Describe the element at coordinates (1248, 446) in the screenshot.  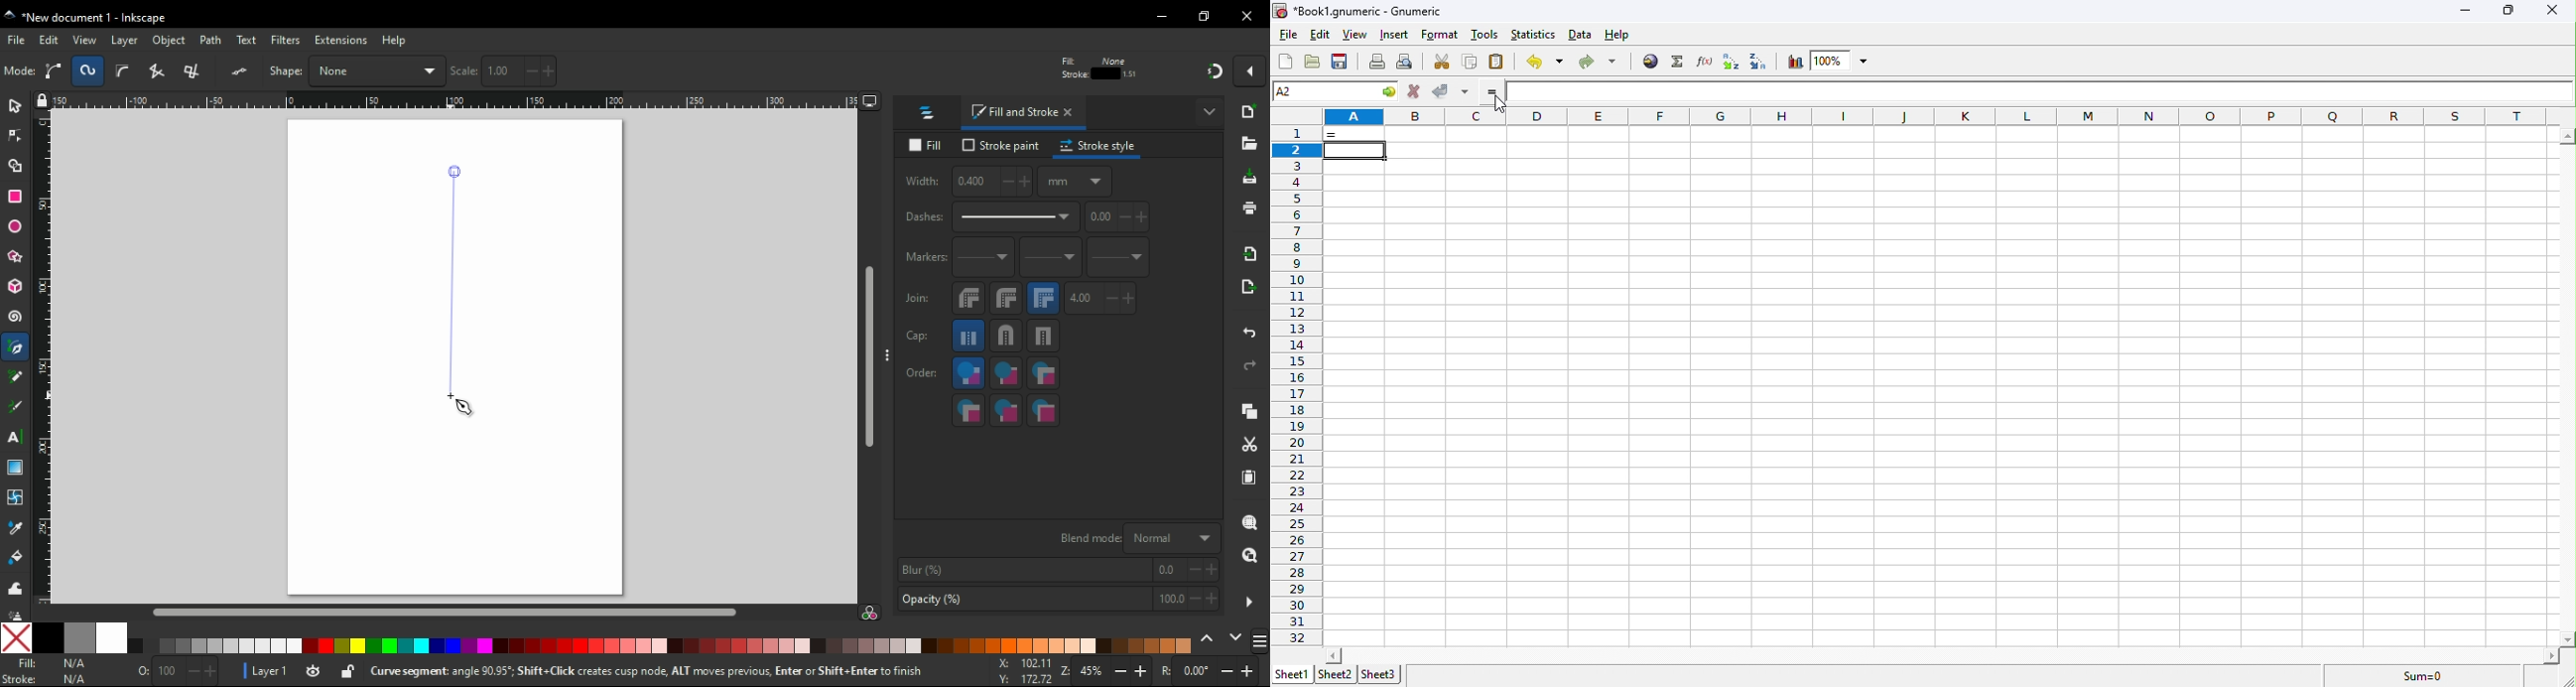
I see `cut` at that location.